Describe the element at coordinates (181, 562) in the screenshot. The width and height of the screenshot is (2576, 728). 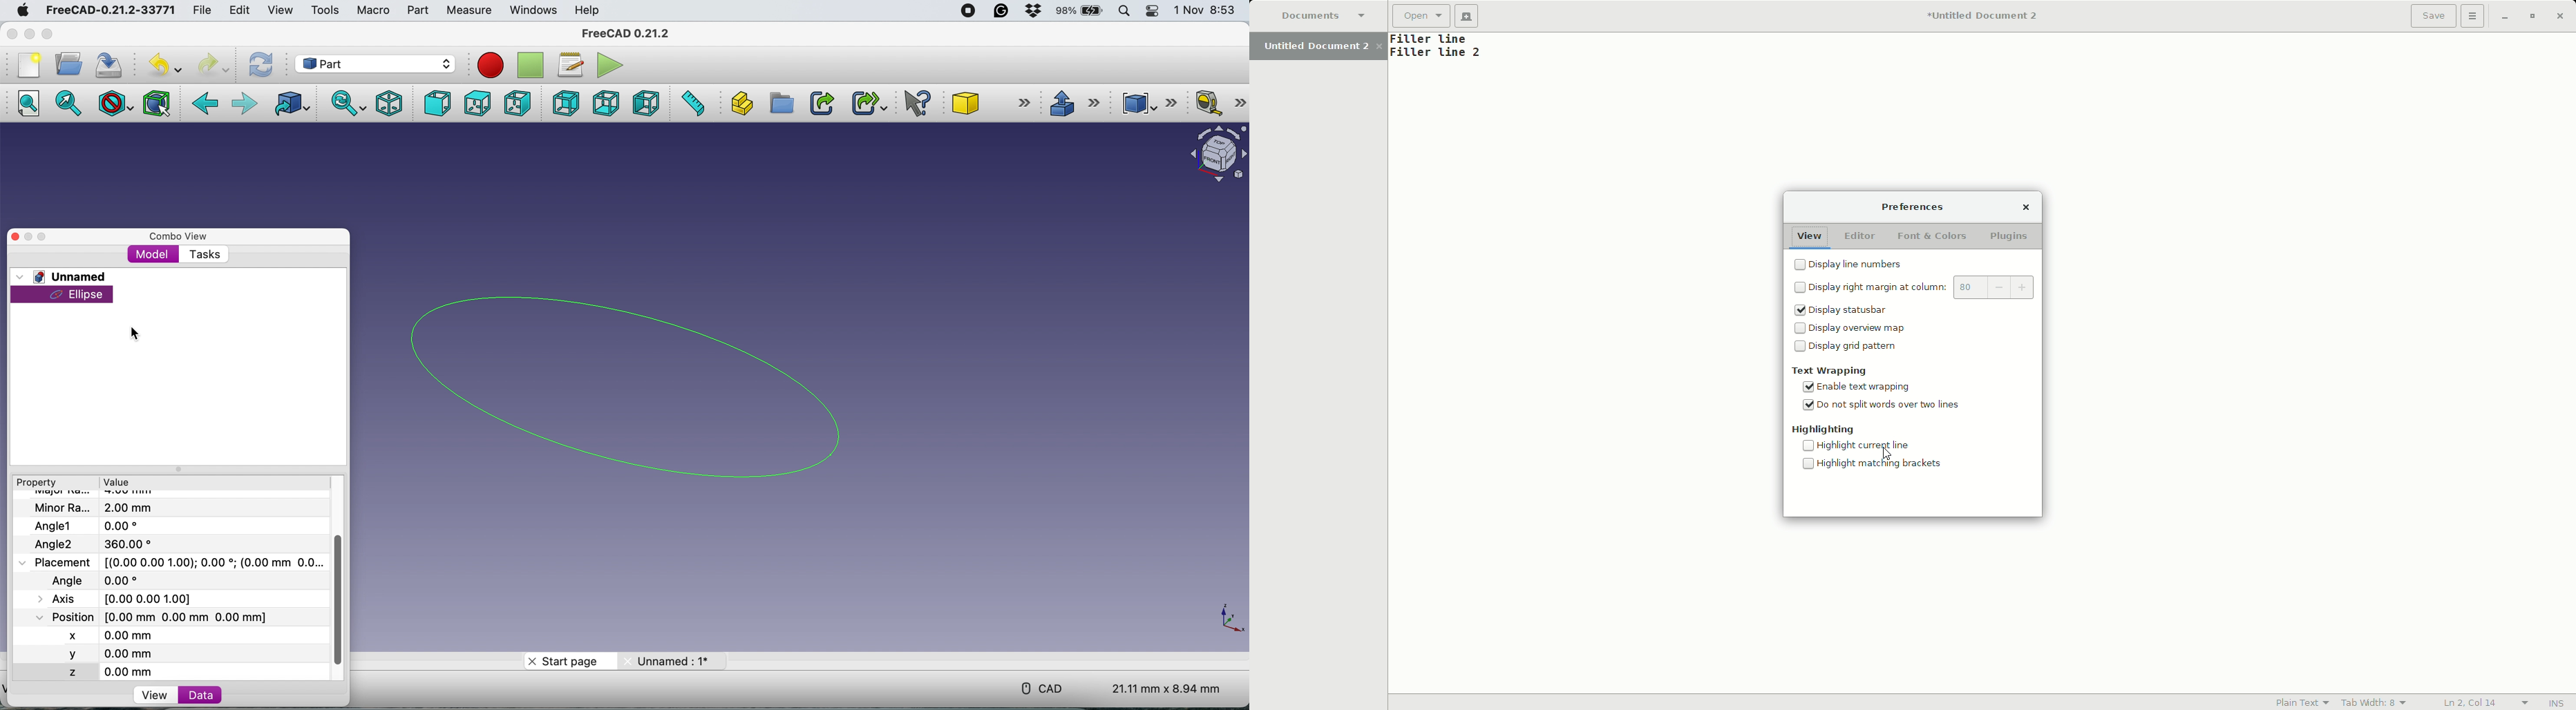
I see `placement` at that location.